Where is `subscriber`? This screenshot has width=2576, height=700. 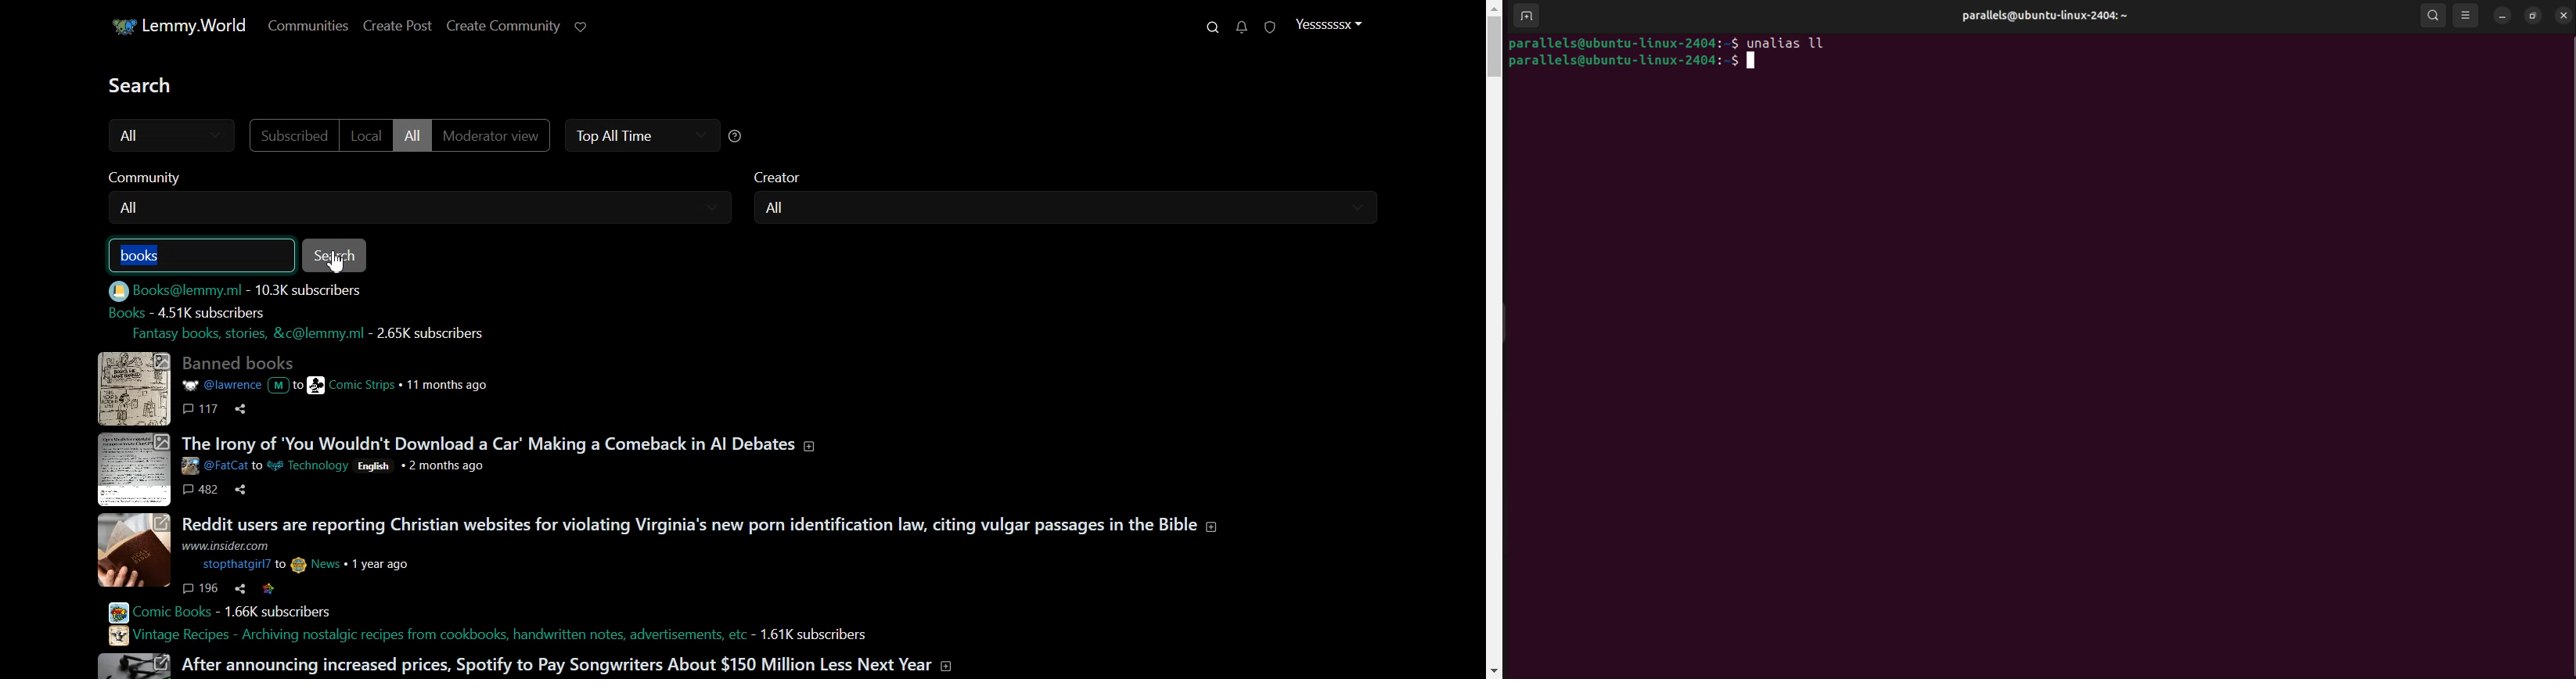 subscriber is located at coordinates (816, 633).